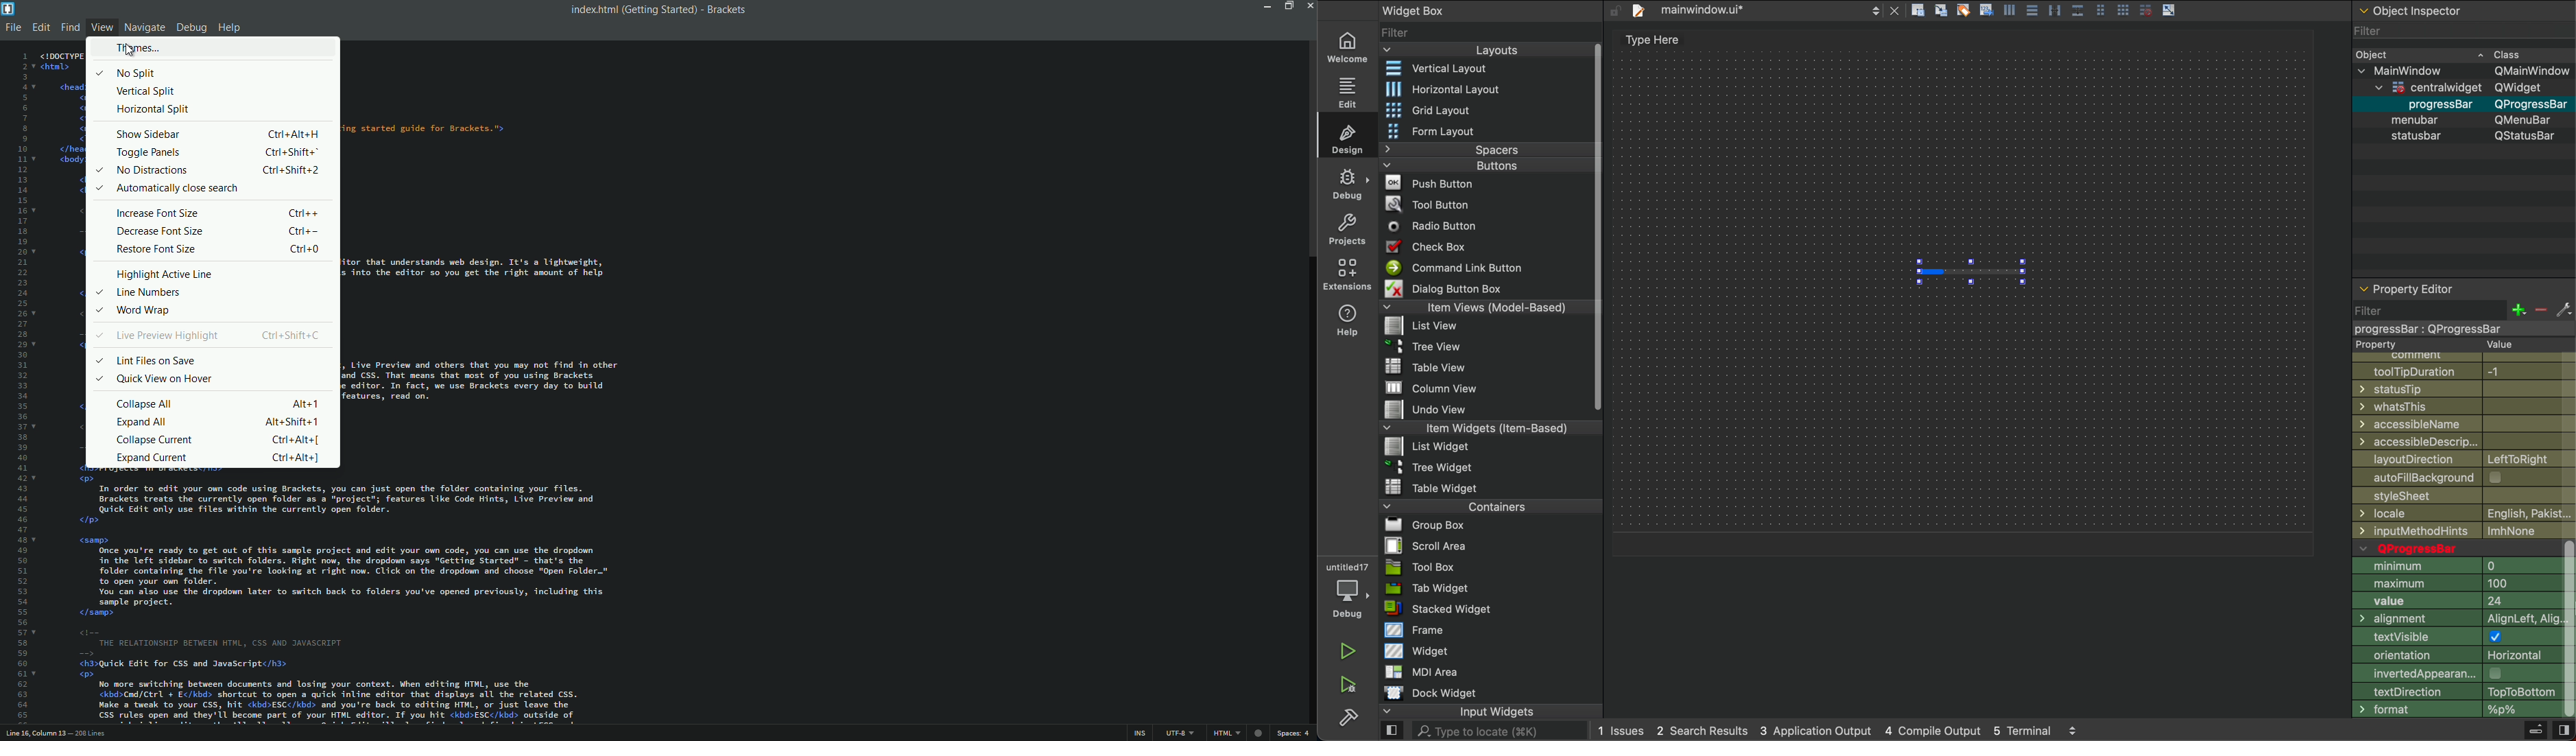 The height and width of the screenshot is (756, 2576). Describe the element at coordinates (1443, 10) in the screenshot. I see `widget box` at that location.